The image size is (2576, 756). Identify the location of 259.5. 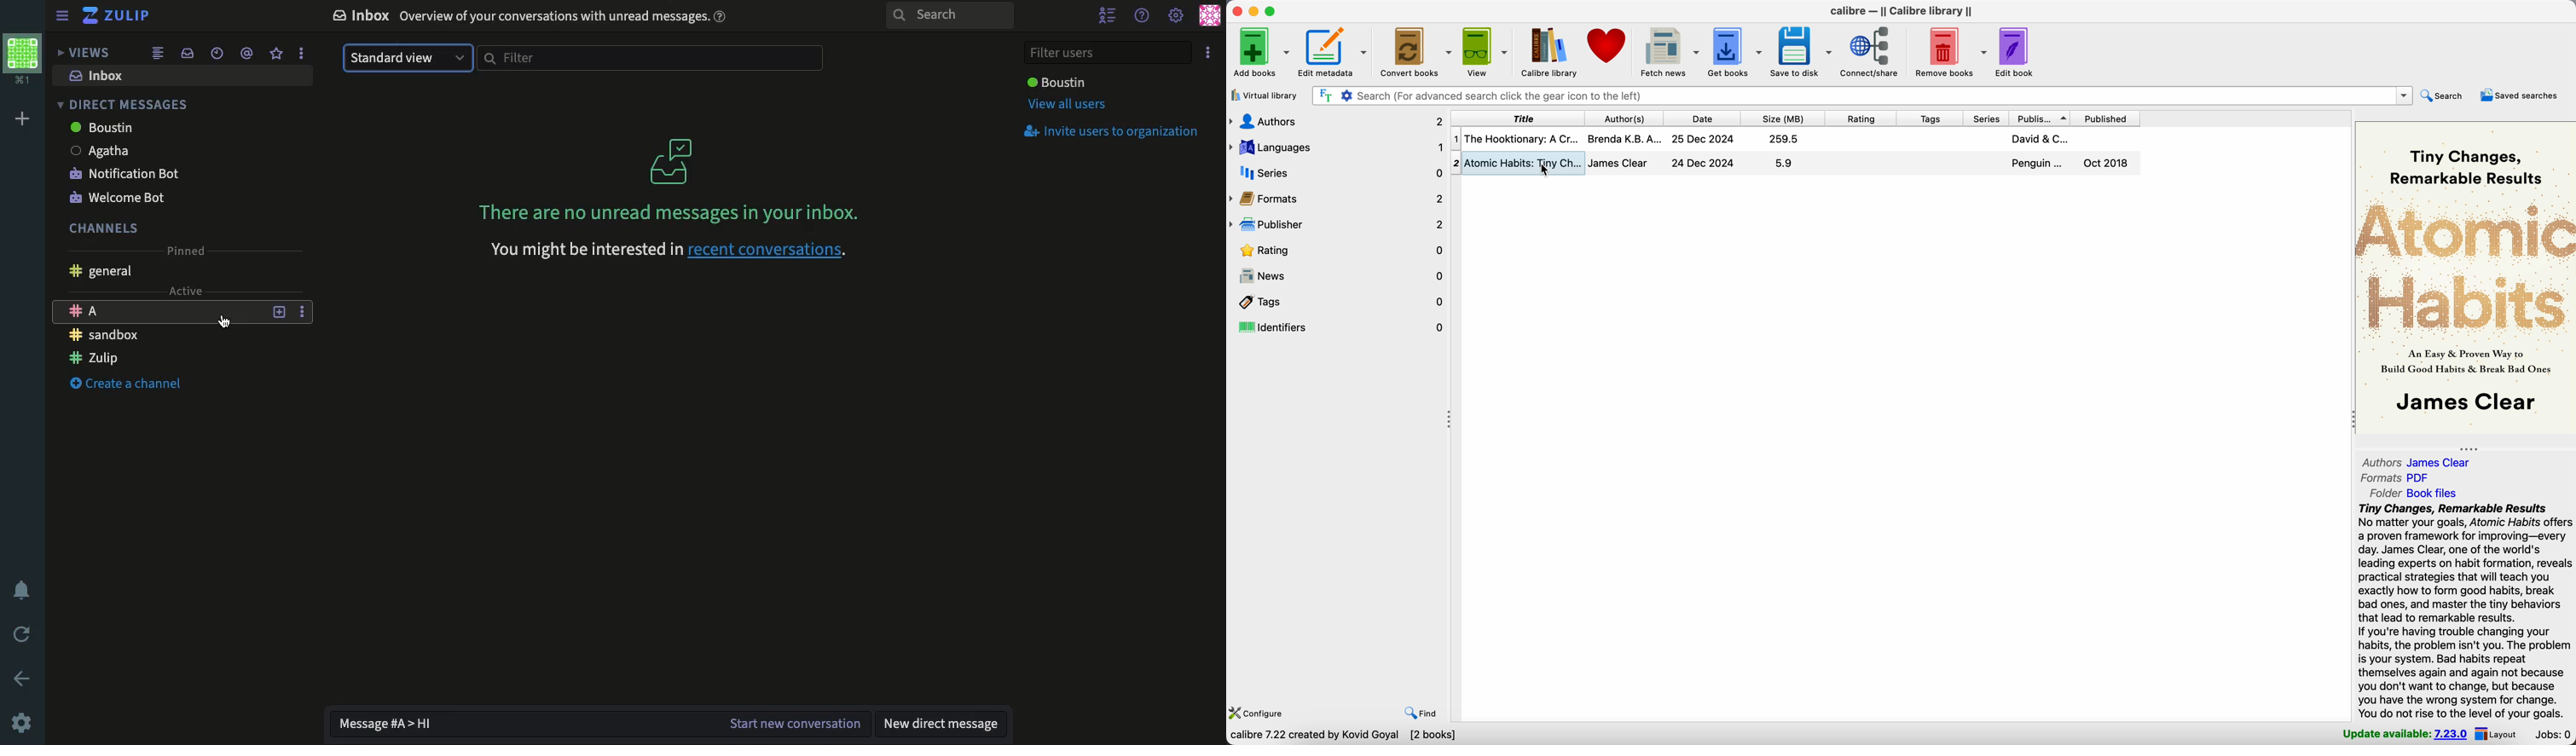
(1785, 138).